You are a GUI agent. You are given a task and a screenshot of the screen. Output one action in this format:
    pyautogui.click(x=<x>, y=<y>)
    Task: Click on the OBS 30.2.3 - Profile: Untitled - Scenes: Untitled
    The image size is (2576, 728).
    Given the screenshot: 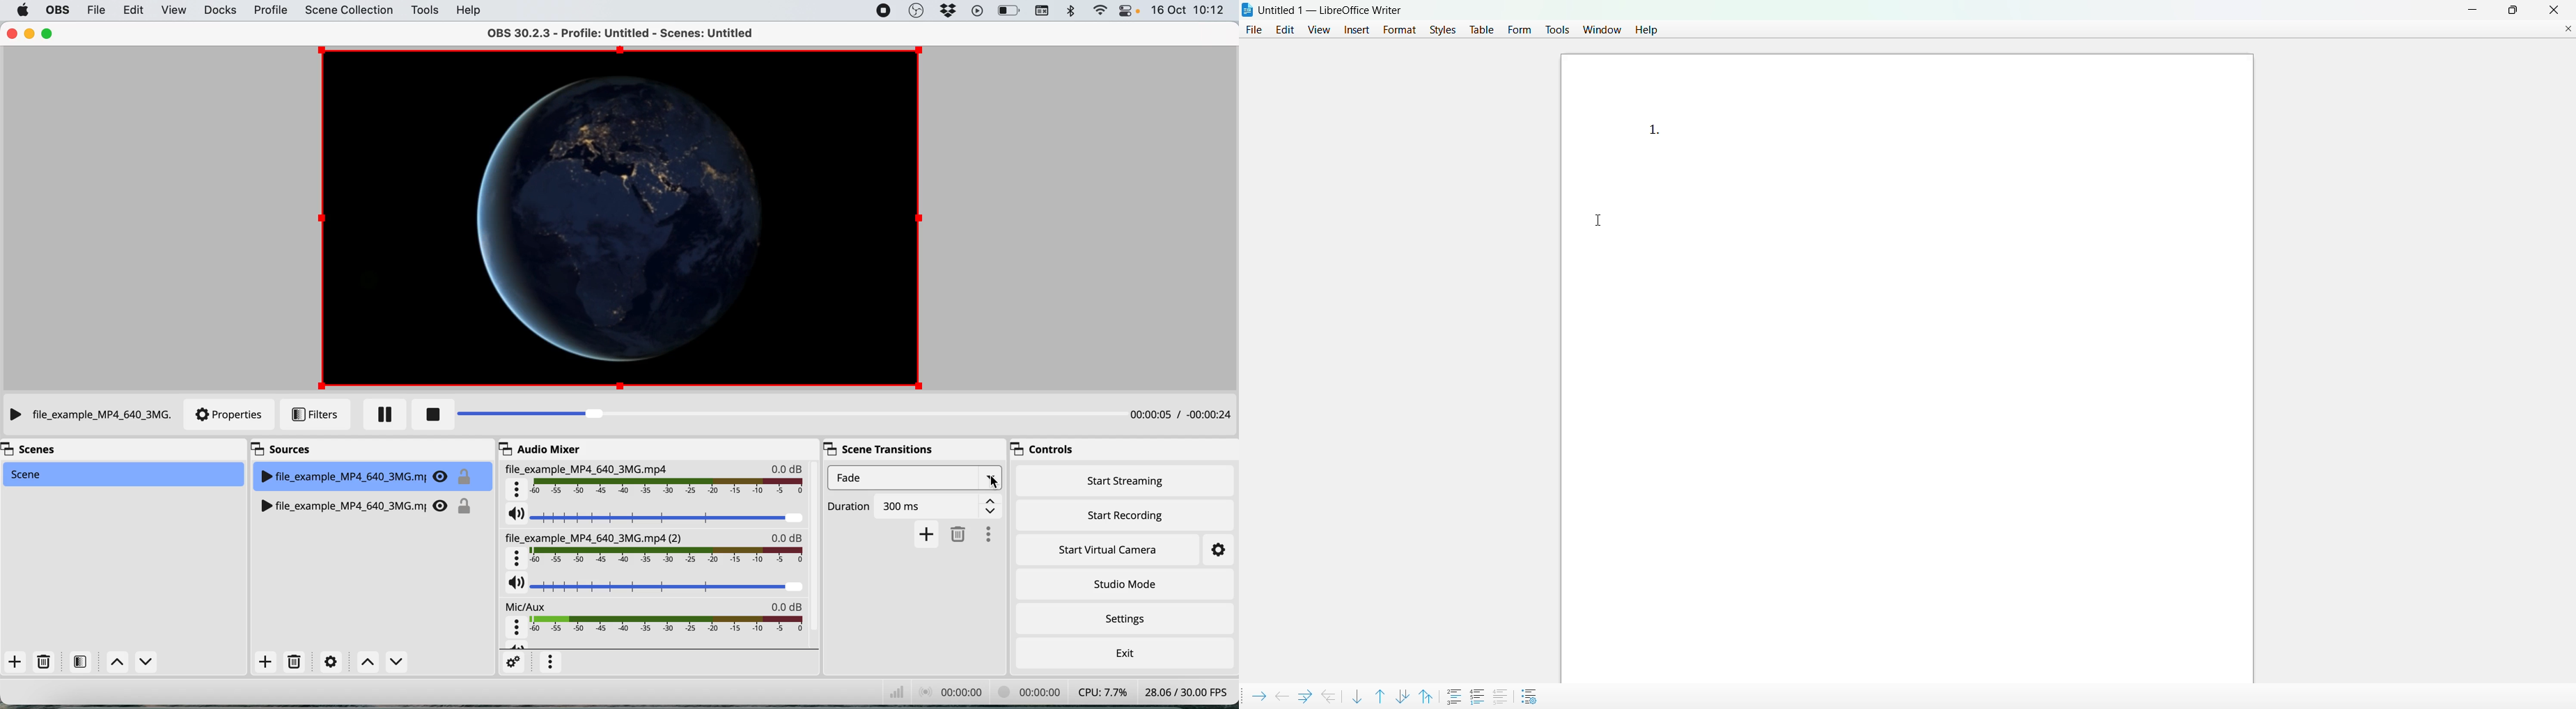 What is the action you would take?
    pyautogui.click(x=608, y=32)
    